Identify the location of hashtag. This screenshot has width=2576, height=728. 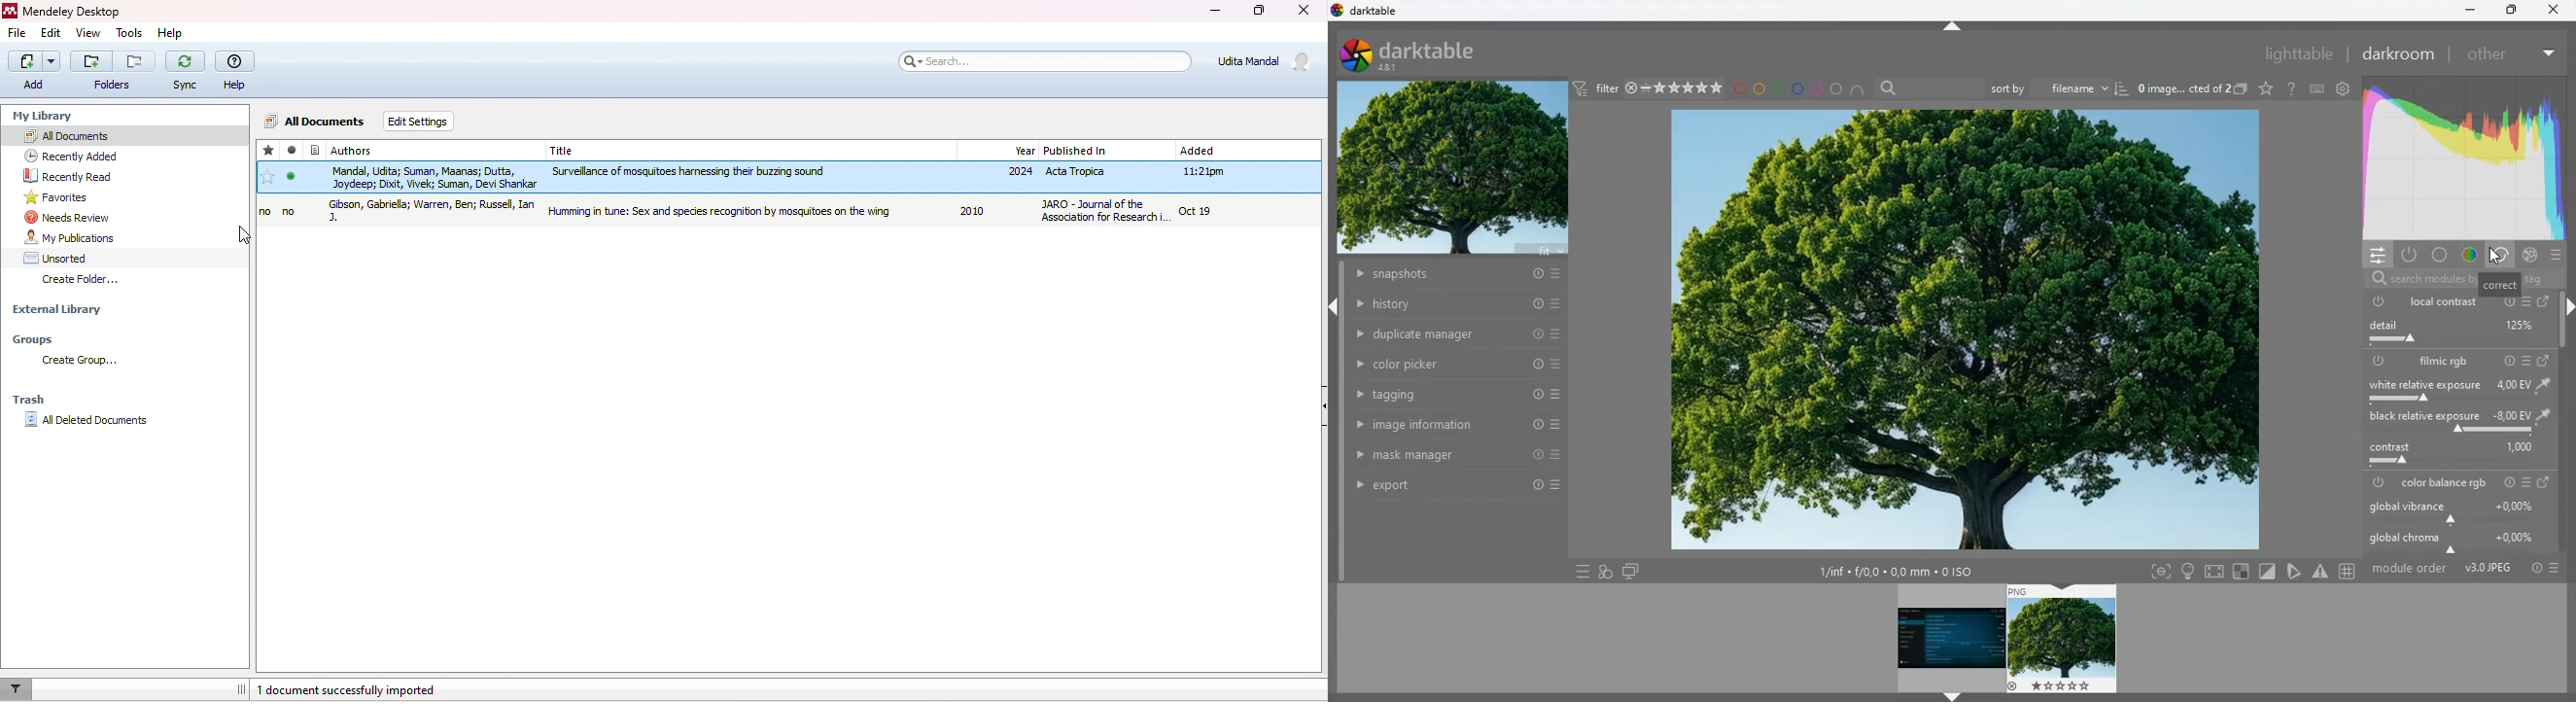
(2348, 569).